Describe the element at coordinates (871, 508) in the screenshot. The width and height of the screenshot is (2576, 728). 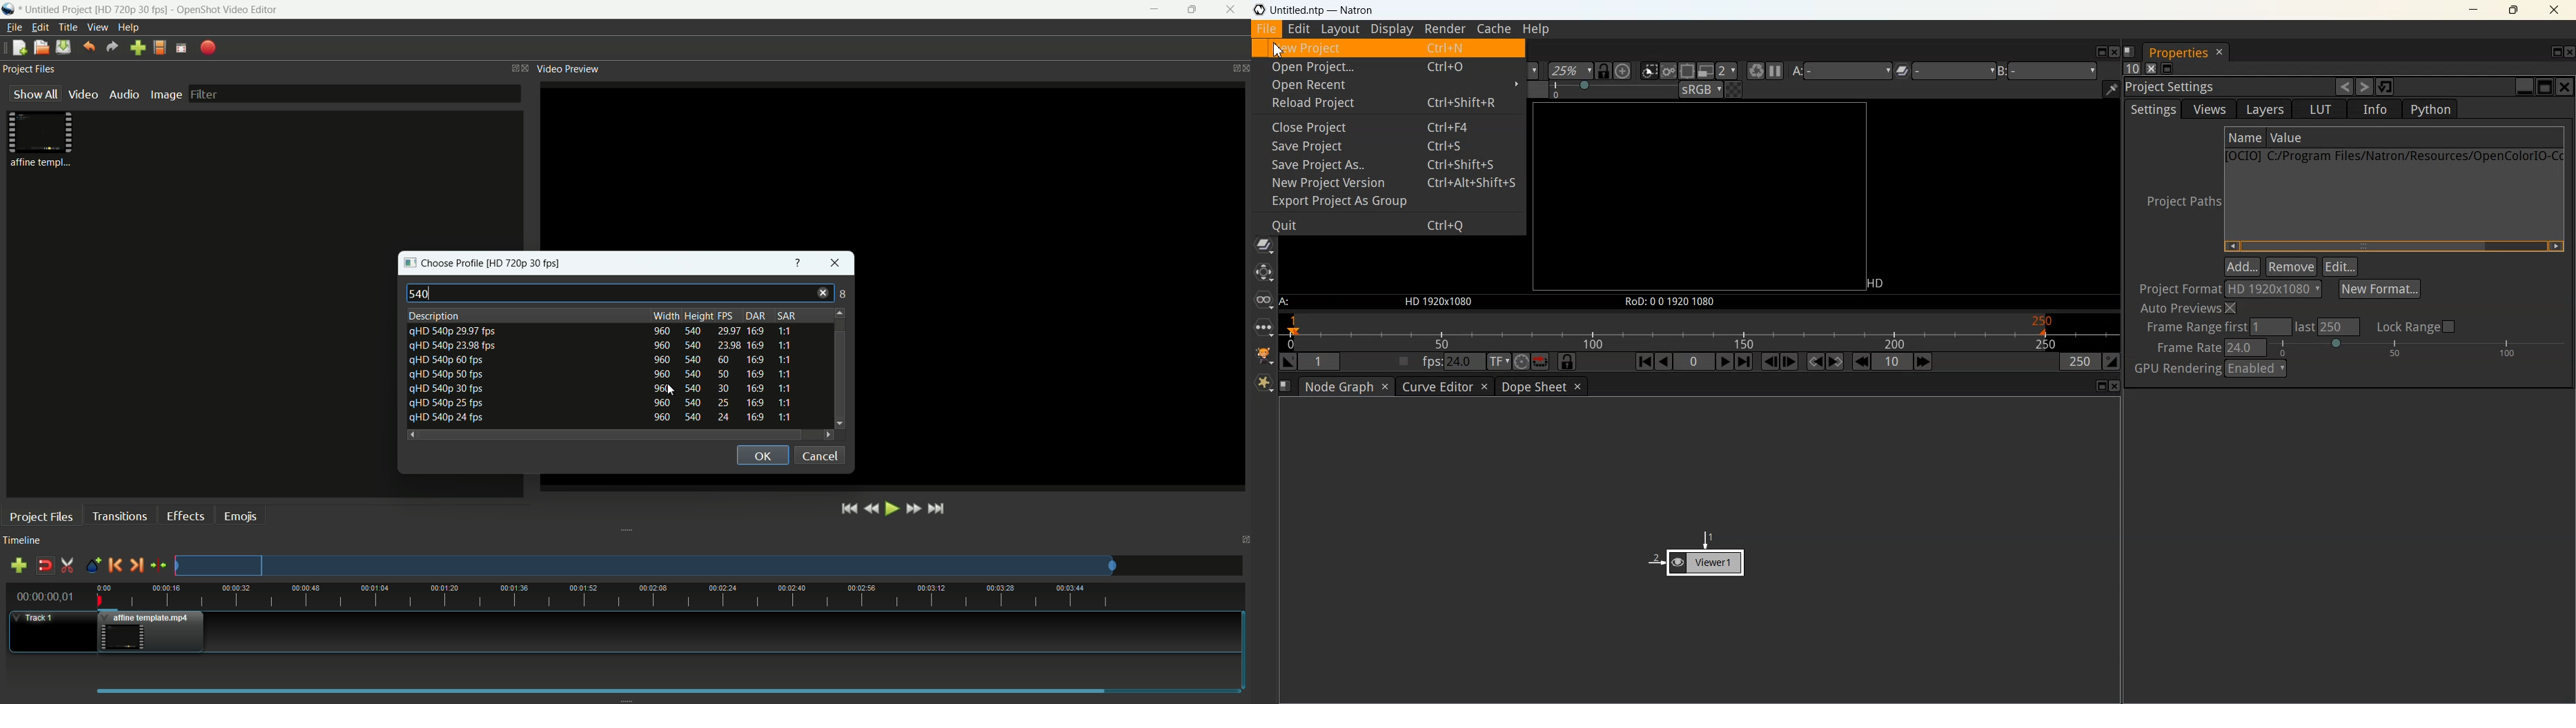
I see `rewind` at that location.